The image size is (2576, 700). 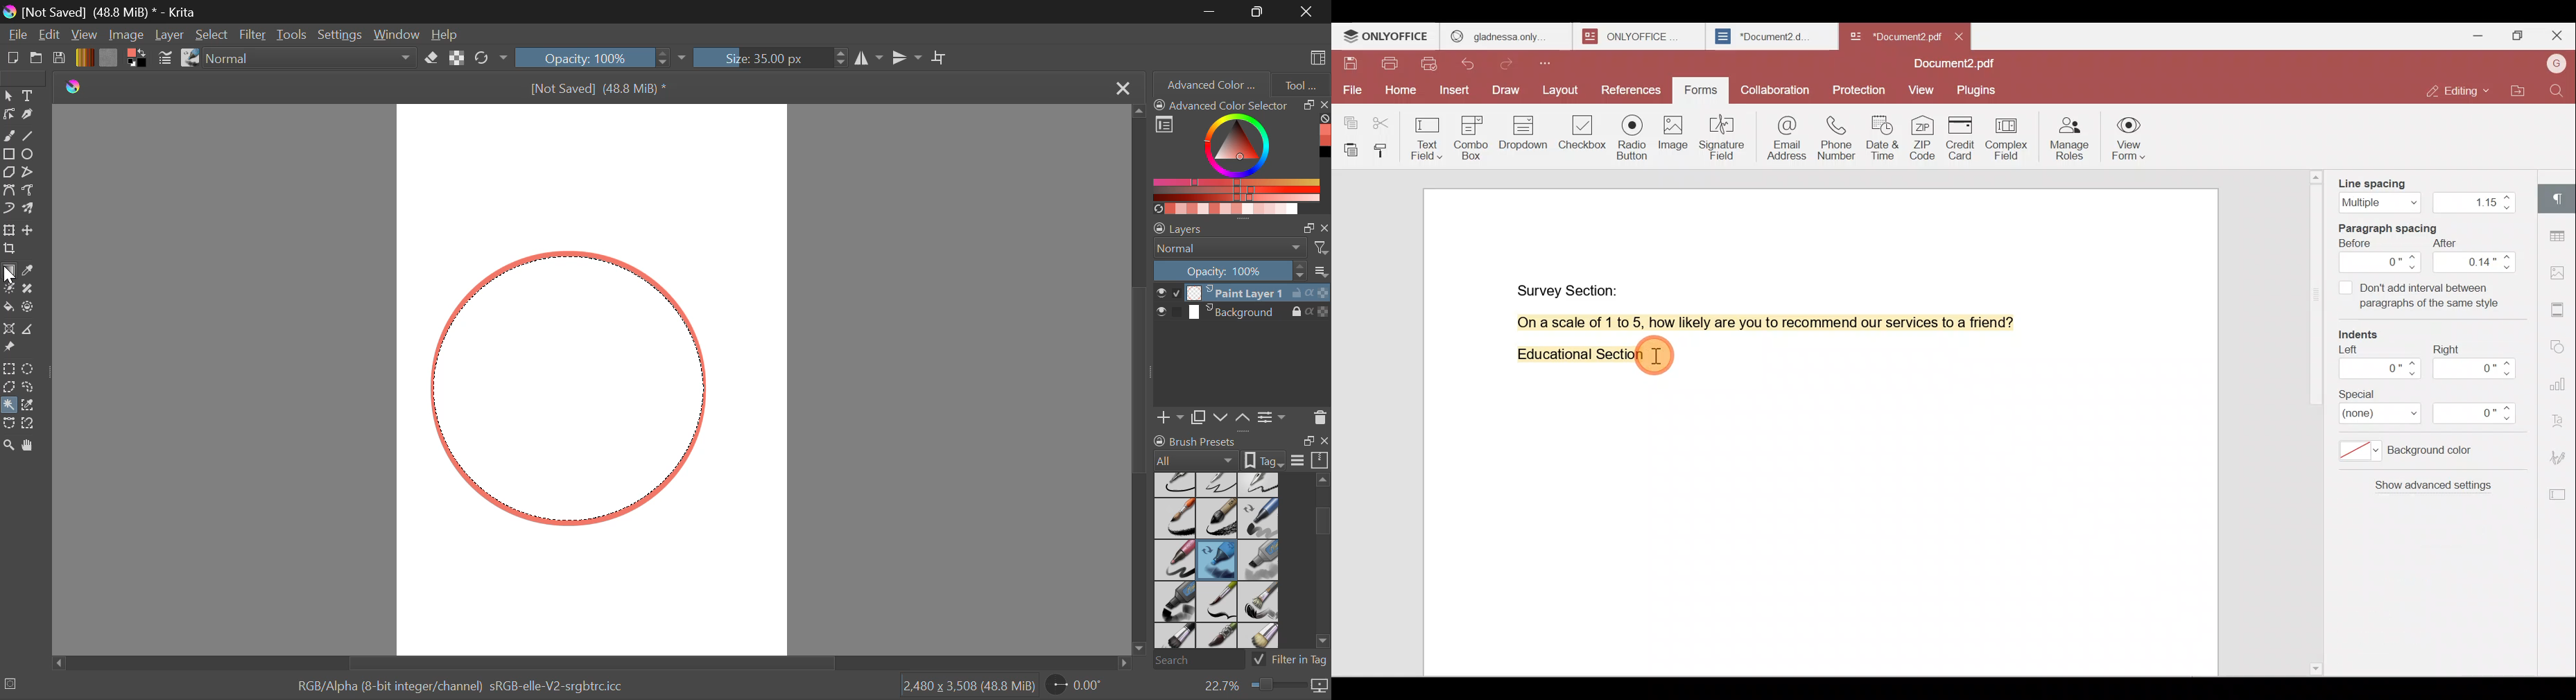 I want to click on Bristles-1 Details, so click(x=1218, y=601).